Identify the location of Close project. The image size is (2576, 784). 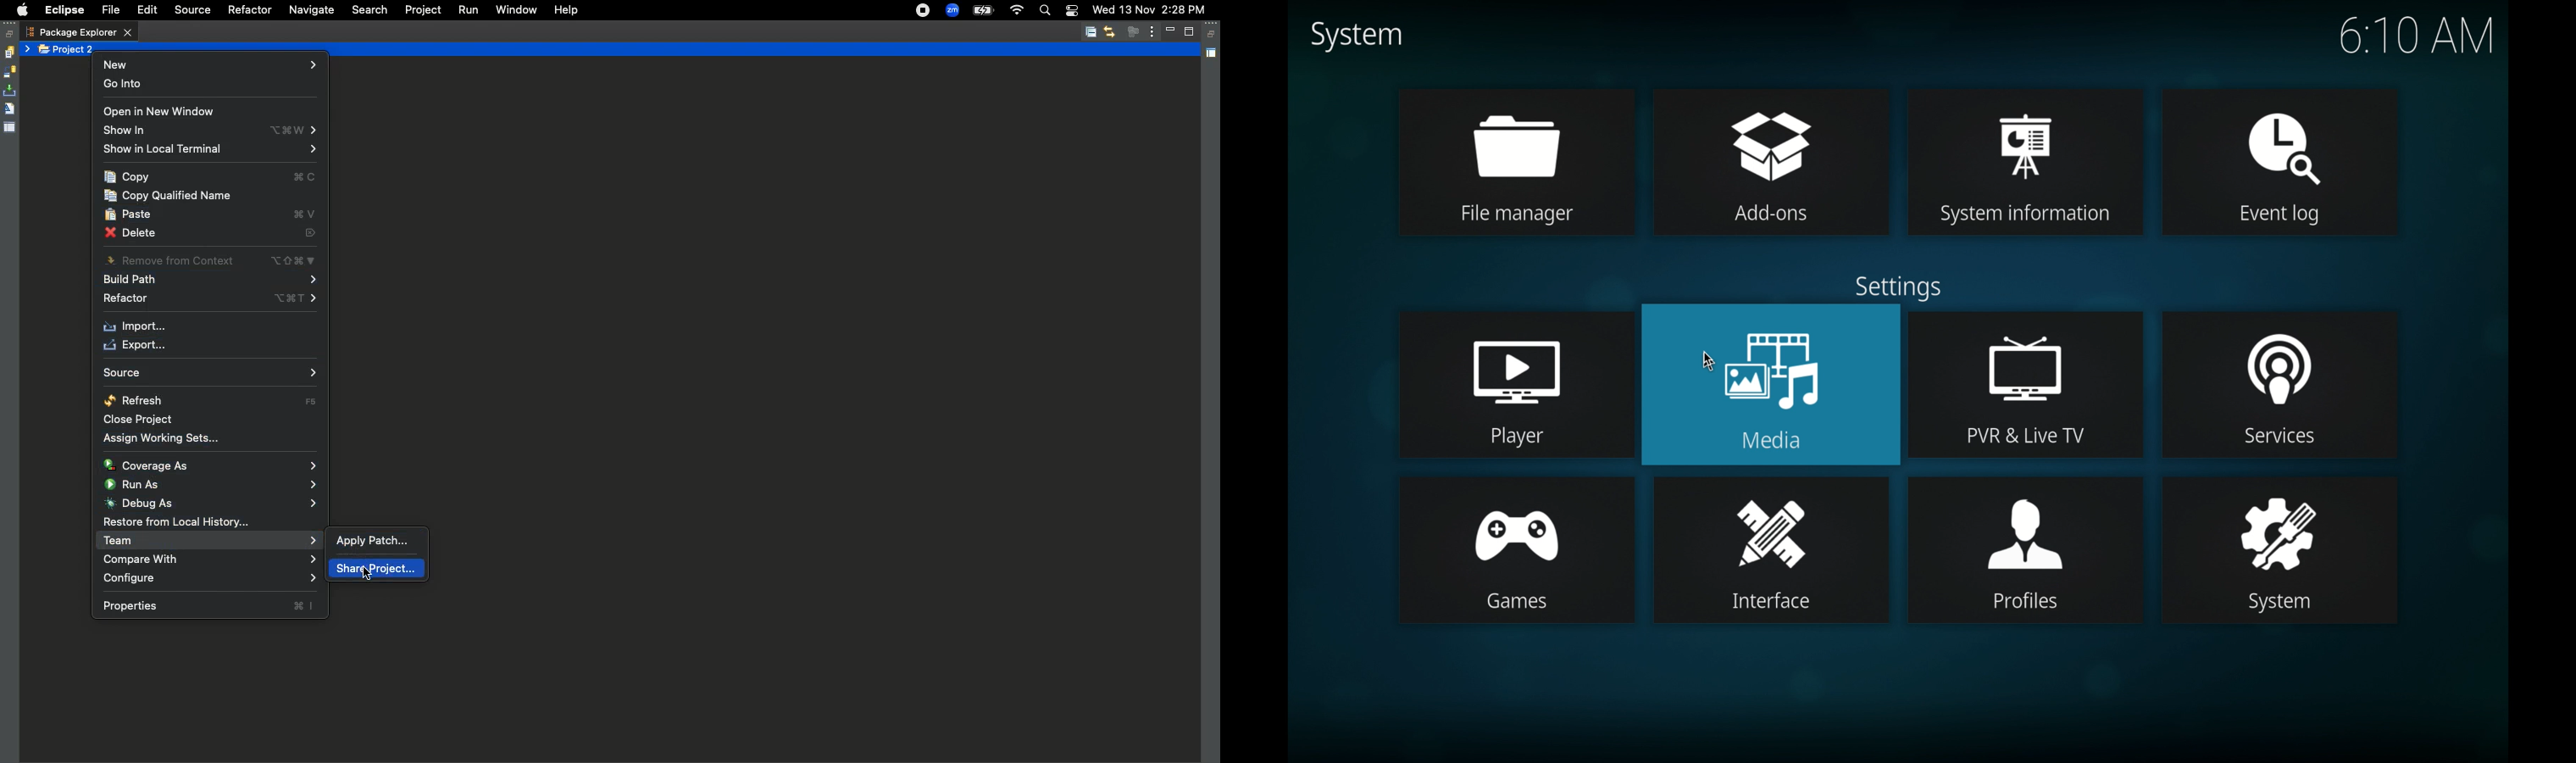
(142, 420).